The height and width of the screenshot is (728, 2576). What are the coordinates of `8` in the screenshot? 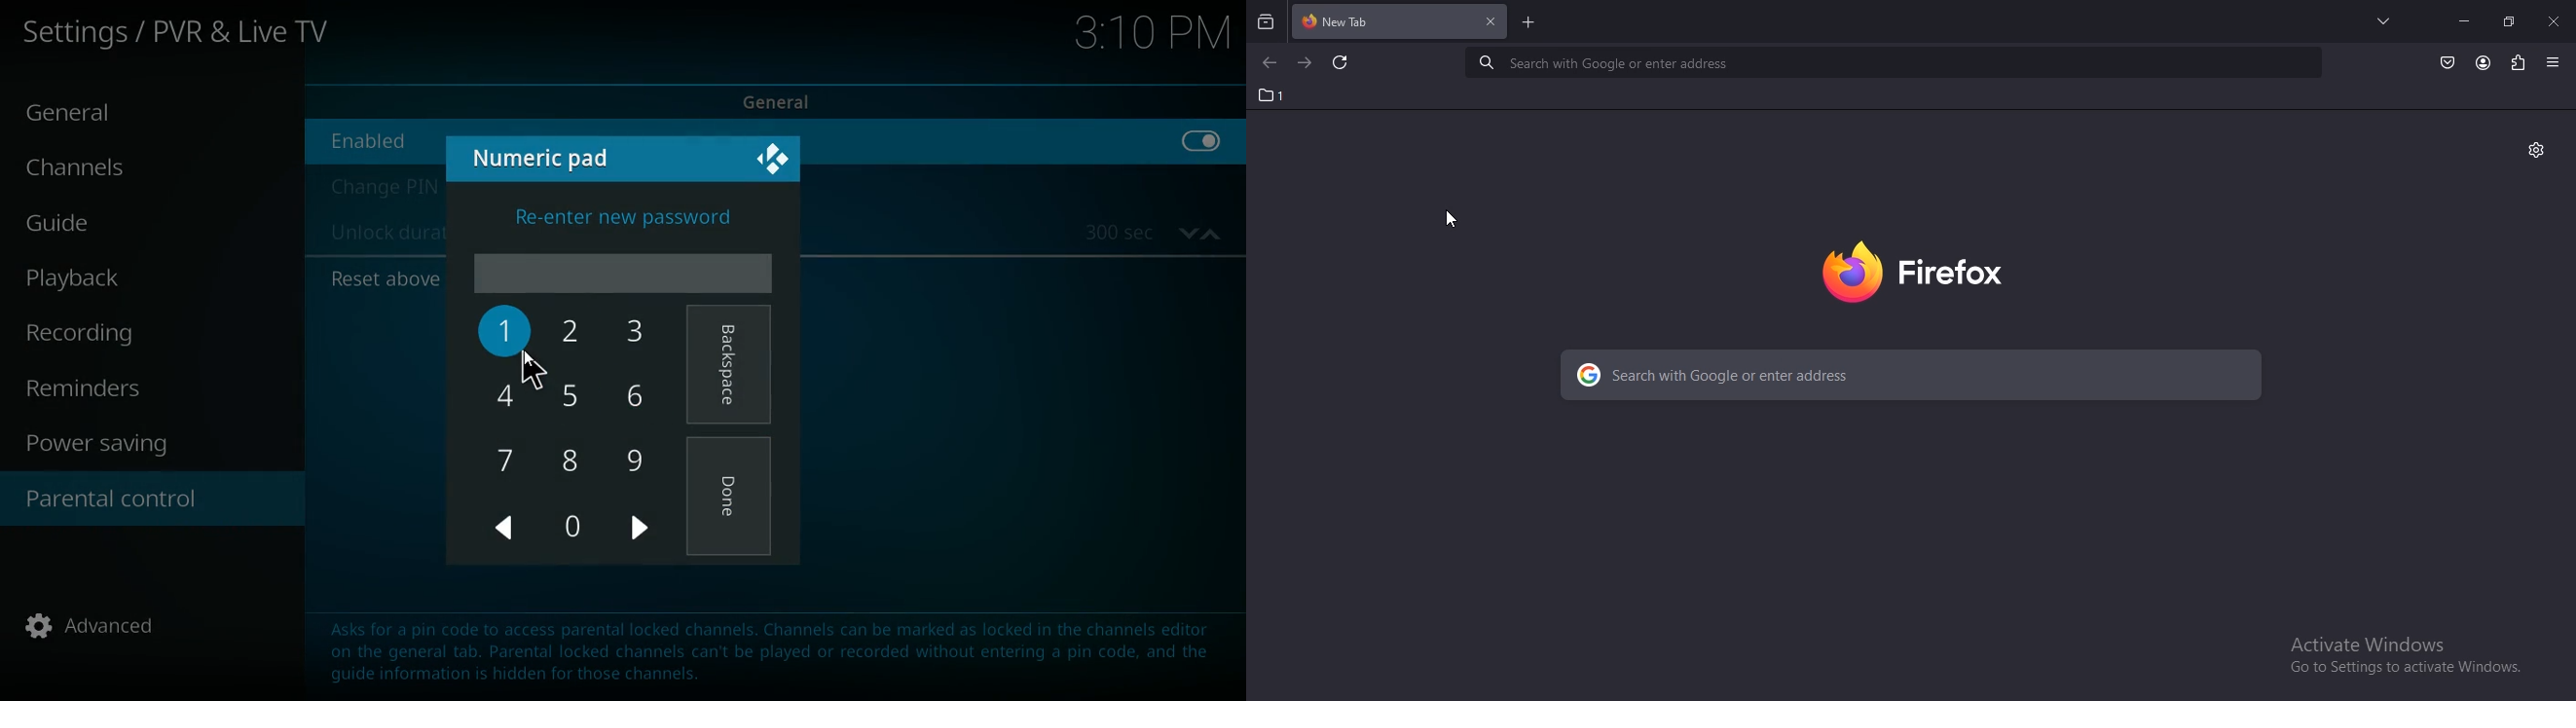 It's located at (570, 459).